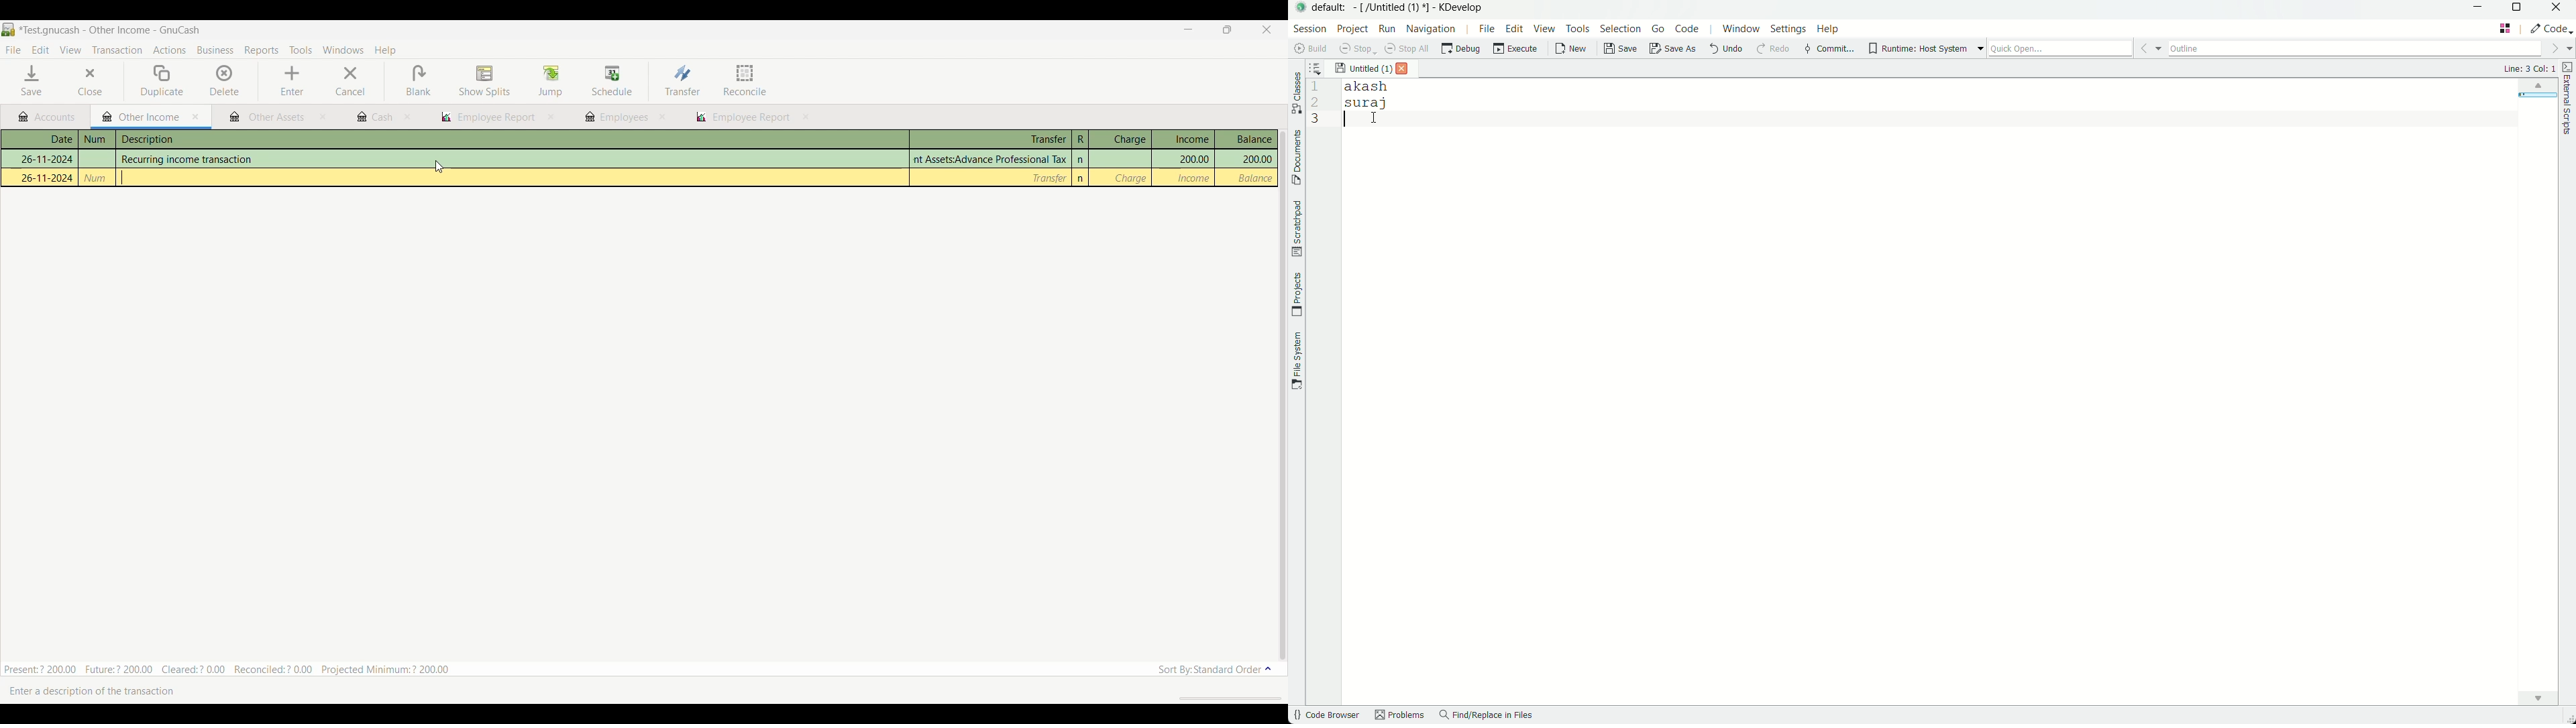 This screenshot has height=728, width=2576. I want to click on content - akash suraj, so click(1939, 389).